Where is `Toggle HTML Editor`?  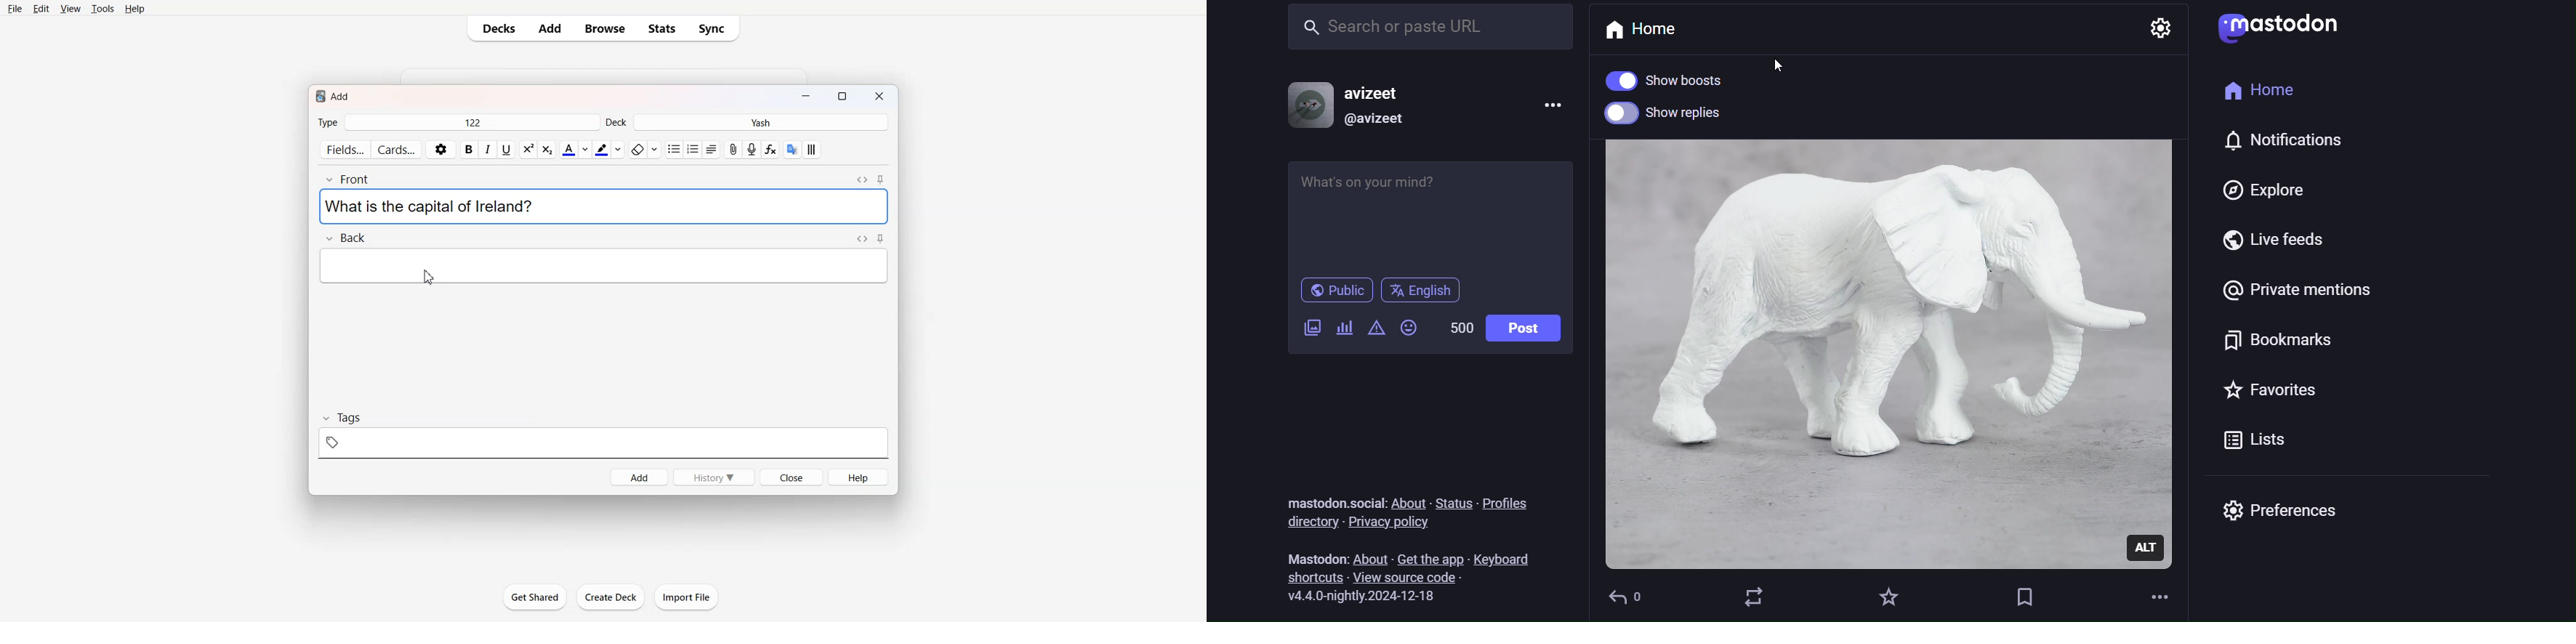
Toggle HTML Editor is located at coordinates (863, 238).